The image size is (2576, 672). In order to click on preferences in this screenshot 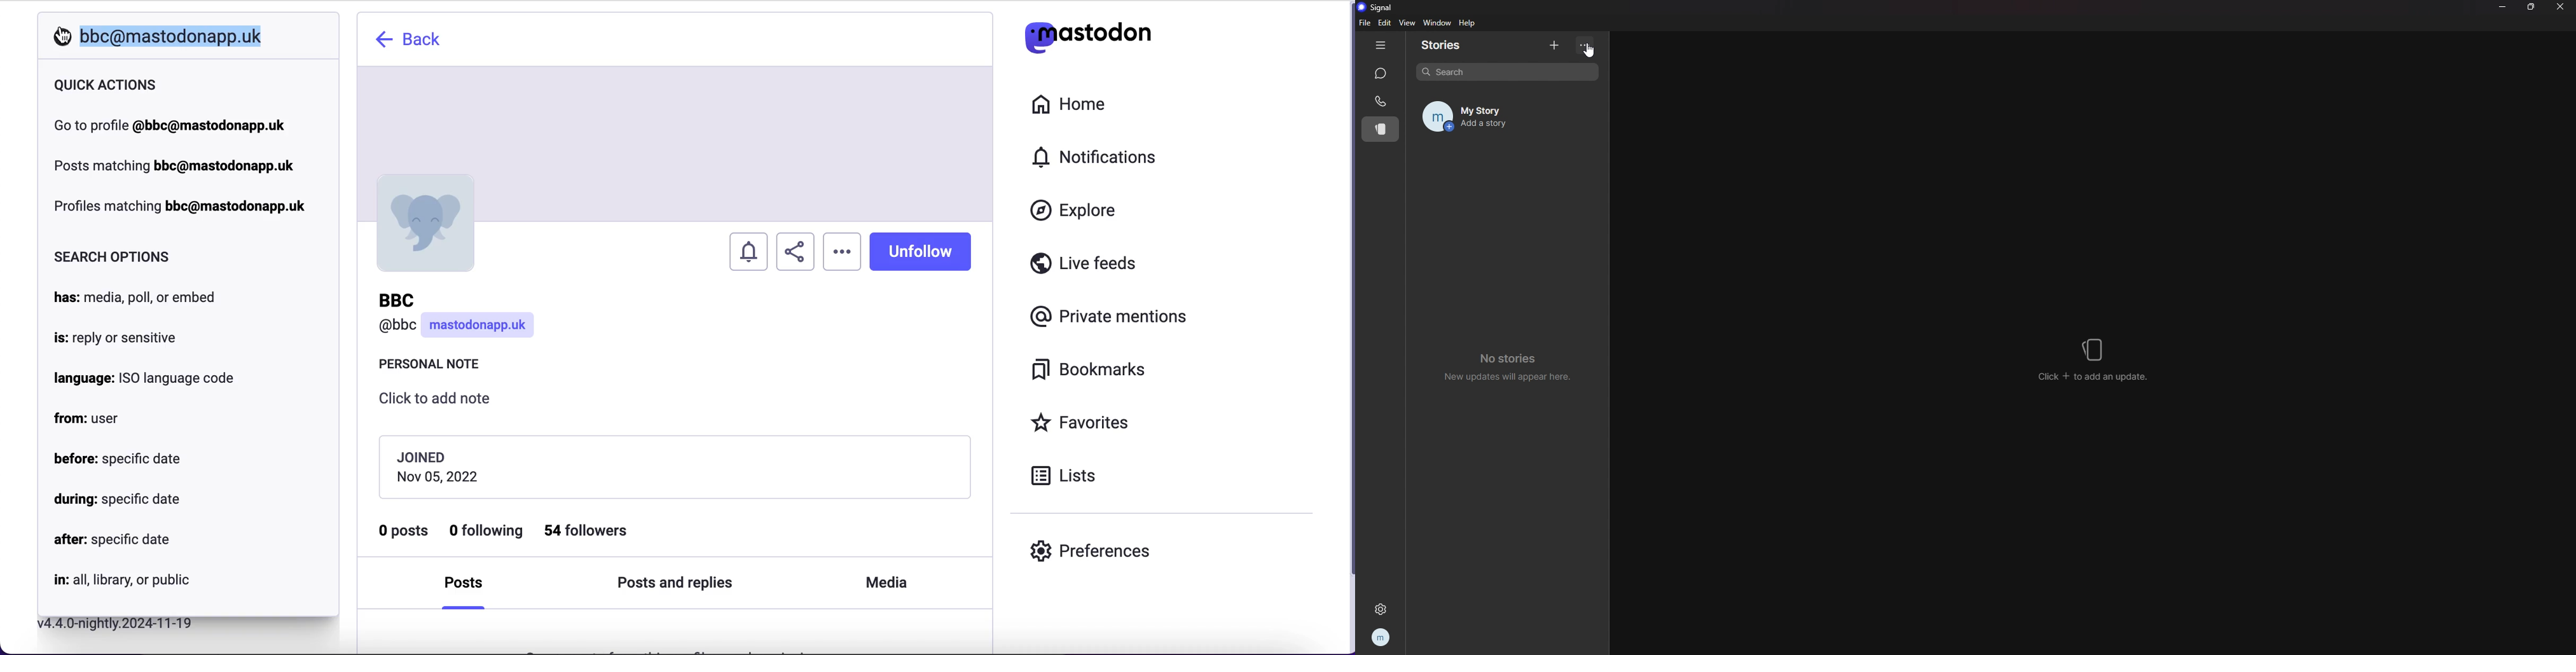, I will do `click(1091, 550)`.